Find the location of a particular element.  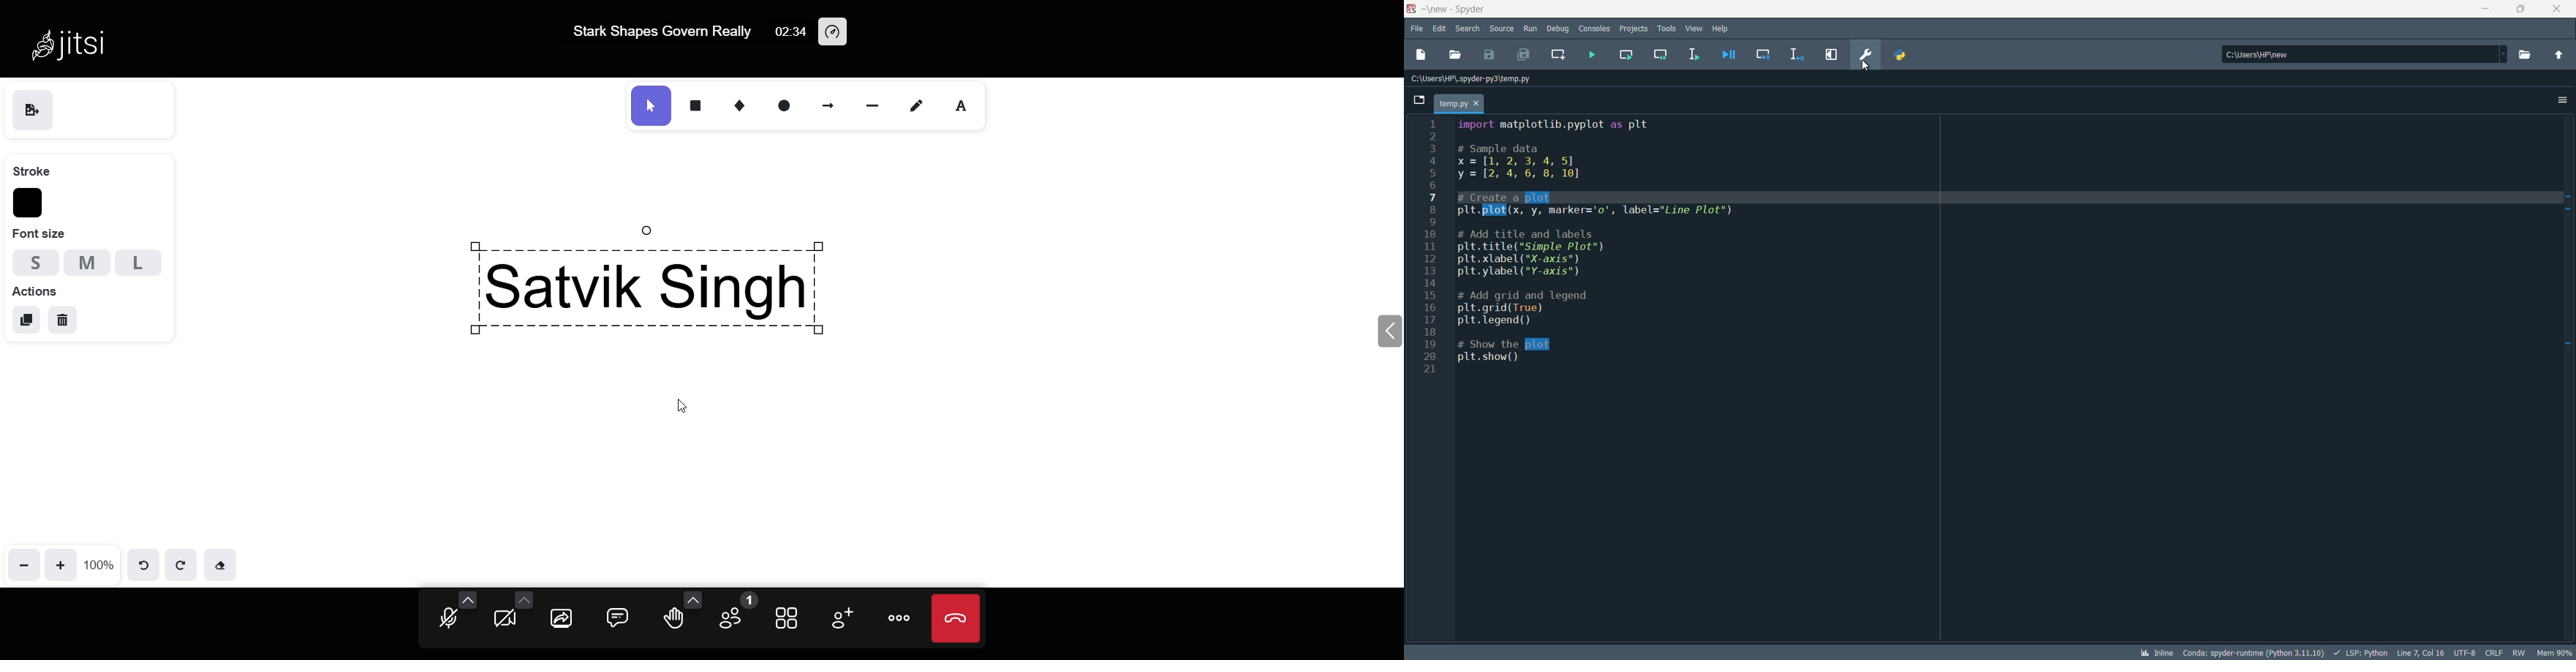

browse directory is located at coordinates (2524, 55).